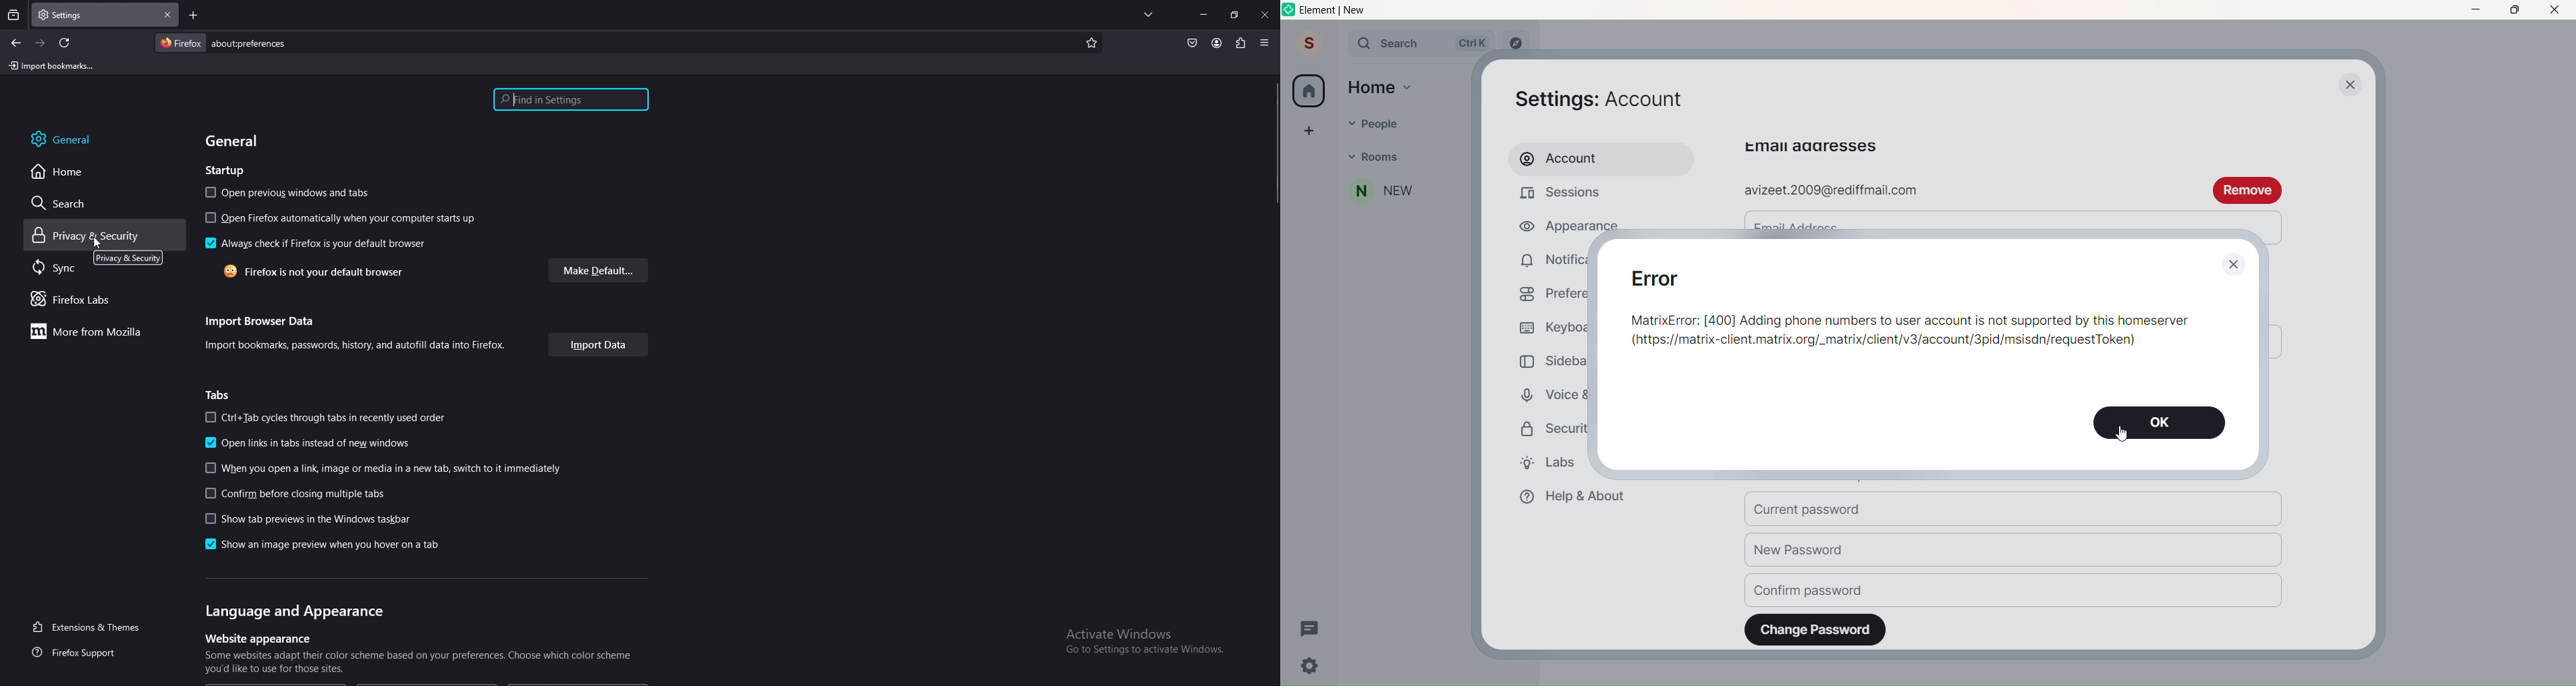 The height and width of the screenshot is (700, 2576). Describe the element at coordinates (2352, 86) in the screenshot. I see `close` at that location.